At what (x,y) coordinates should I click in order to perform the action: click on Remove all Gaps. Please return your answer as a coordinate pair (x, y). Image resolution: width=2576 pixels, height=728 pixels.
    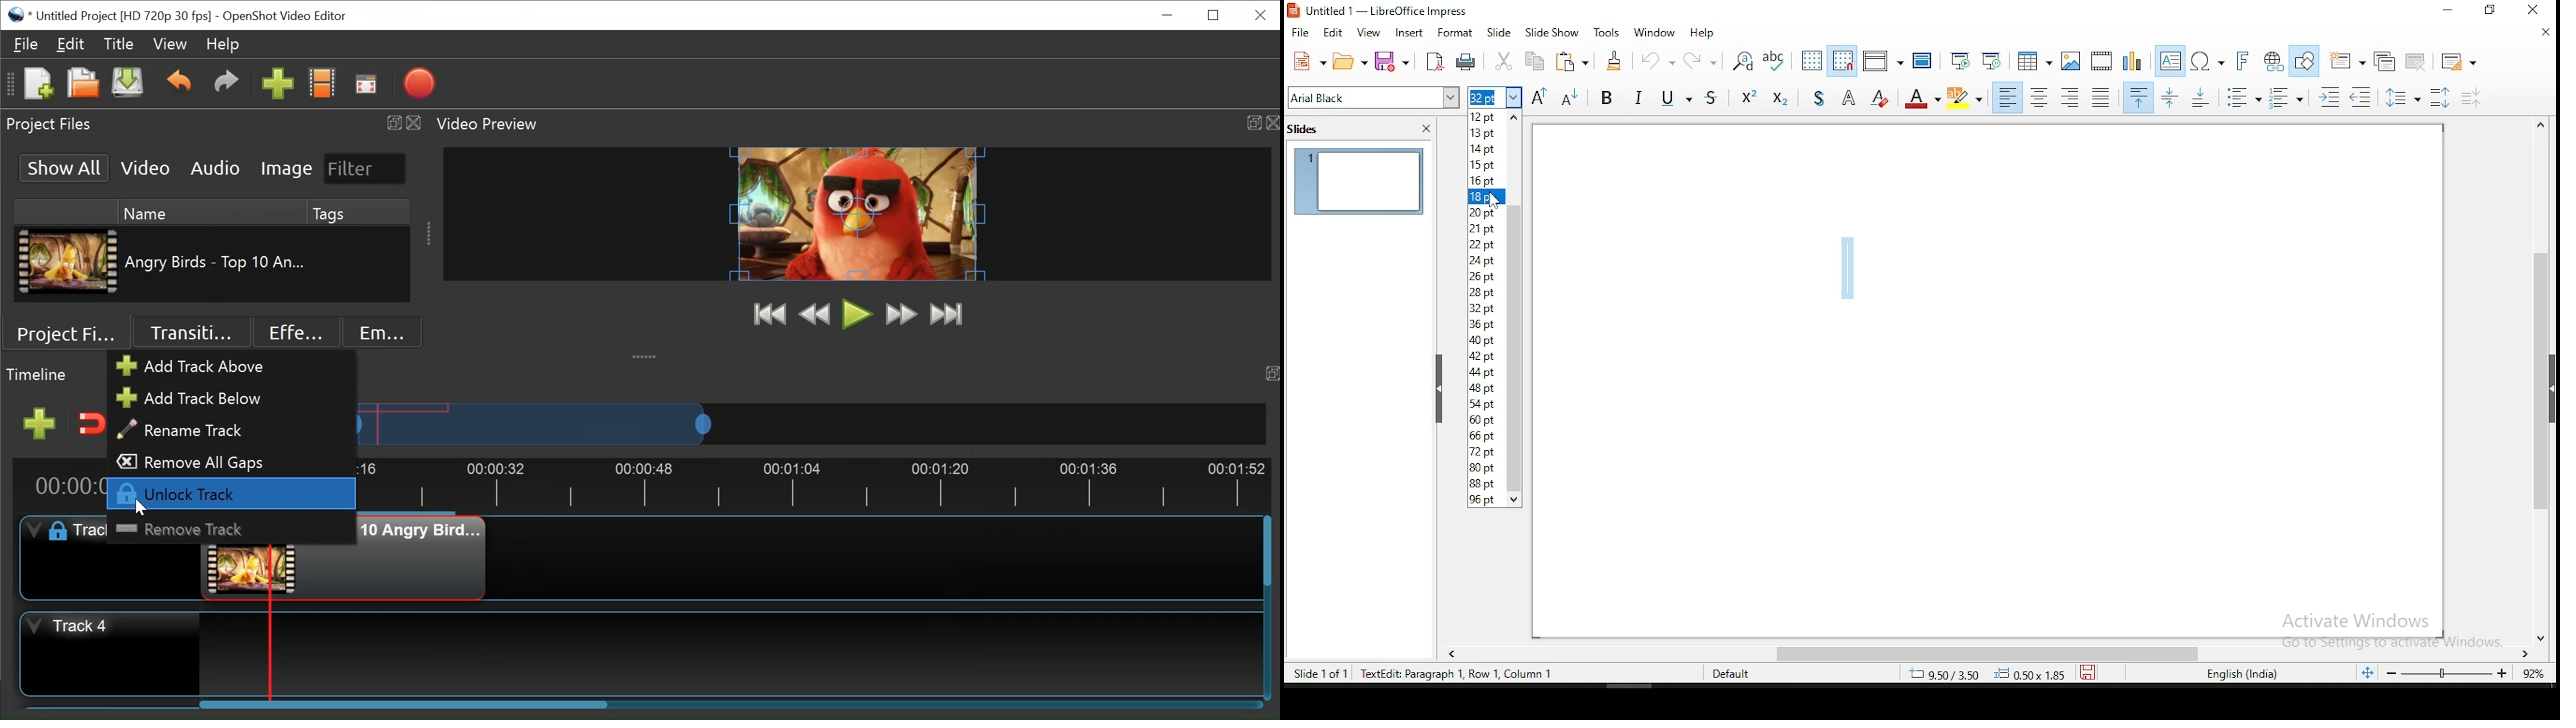
    Looking at the image, I should click on (198, 461).